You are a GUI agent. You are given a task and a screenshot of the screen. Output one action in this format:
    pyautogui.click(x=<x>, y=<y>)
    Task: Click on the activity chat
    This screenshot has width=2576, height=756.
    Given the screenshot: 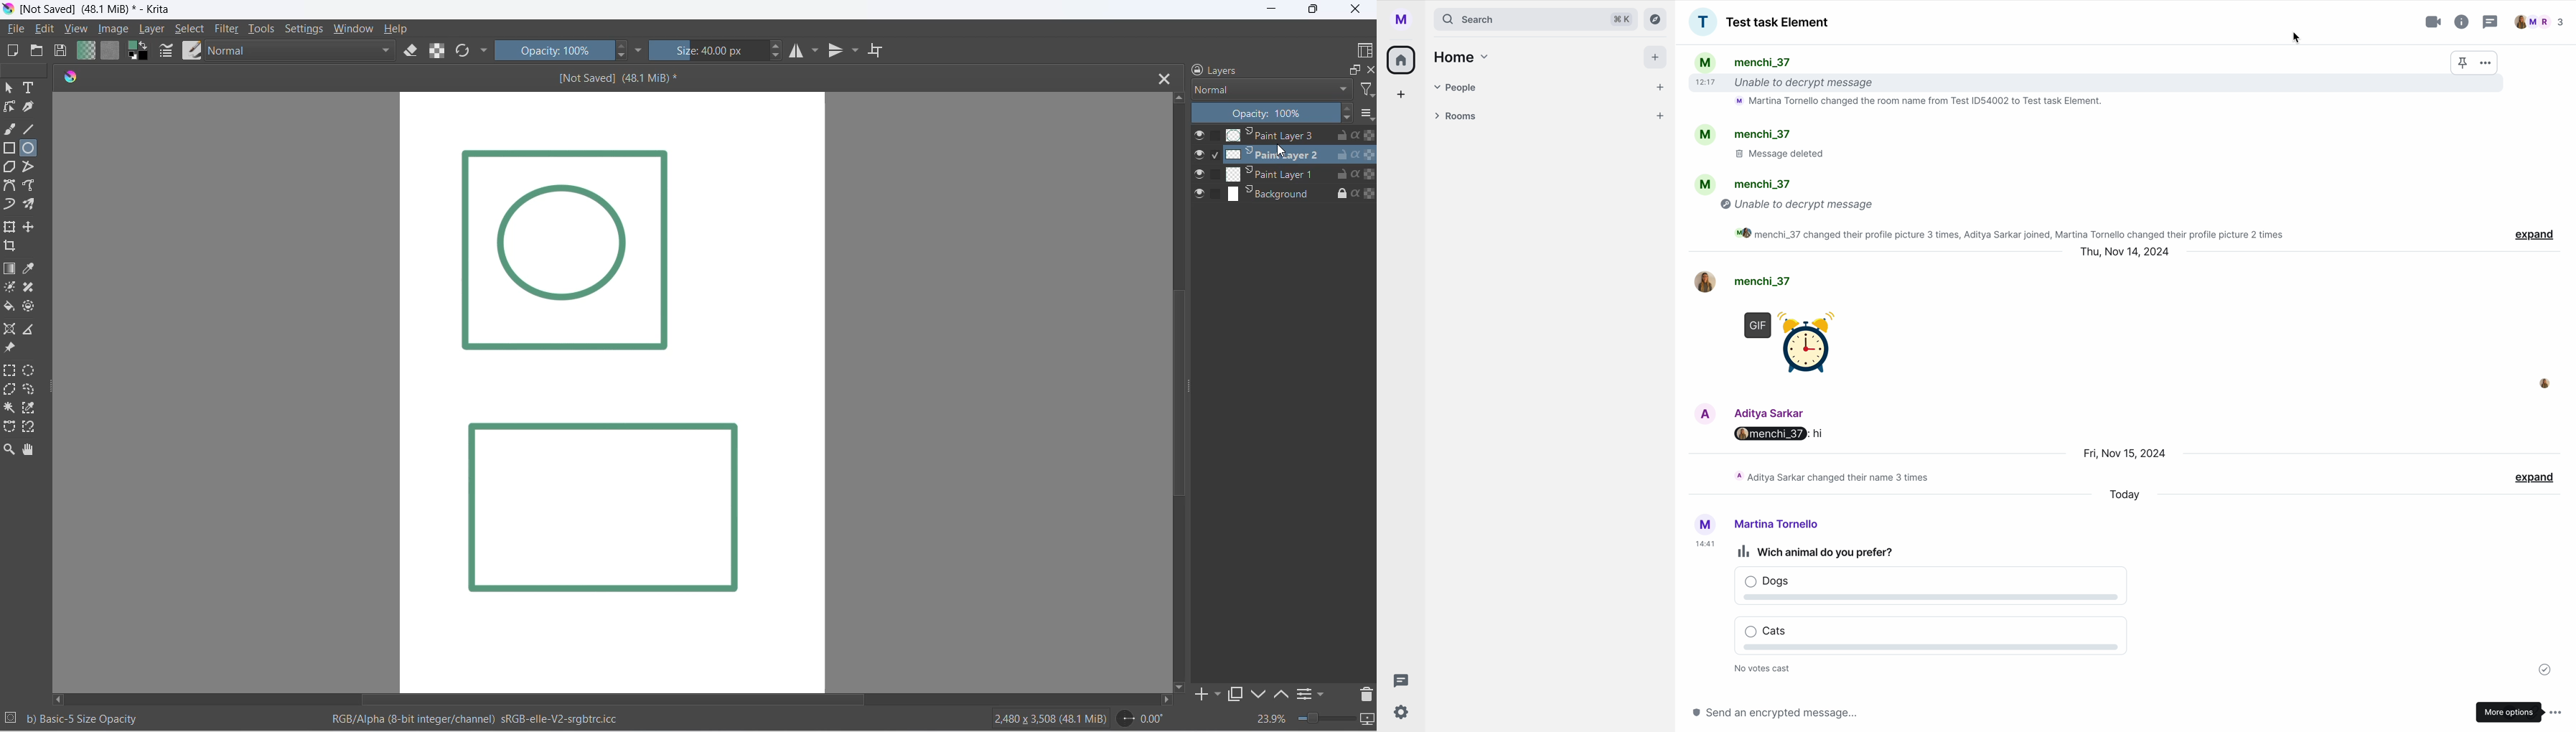 What is the action you would take?
    pyautogui.click(x=2047, y=146)
    